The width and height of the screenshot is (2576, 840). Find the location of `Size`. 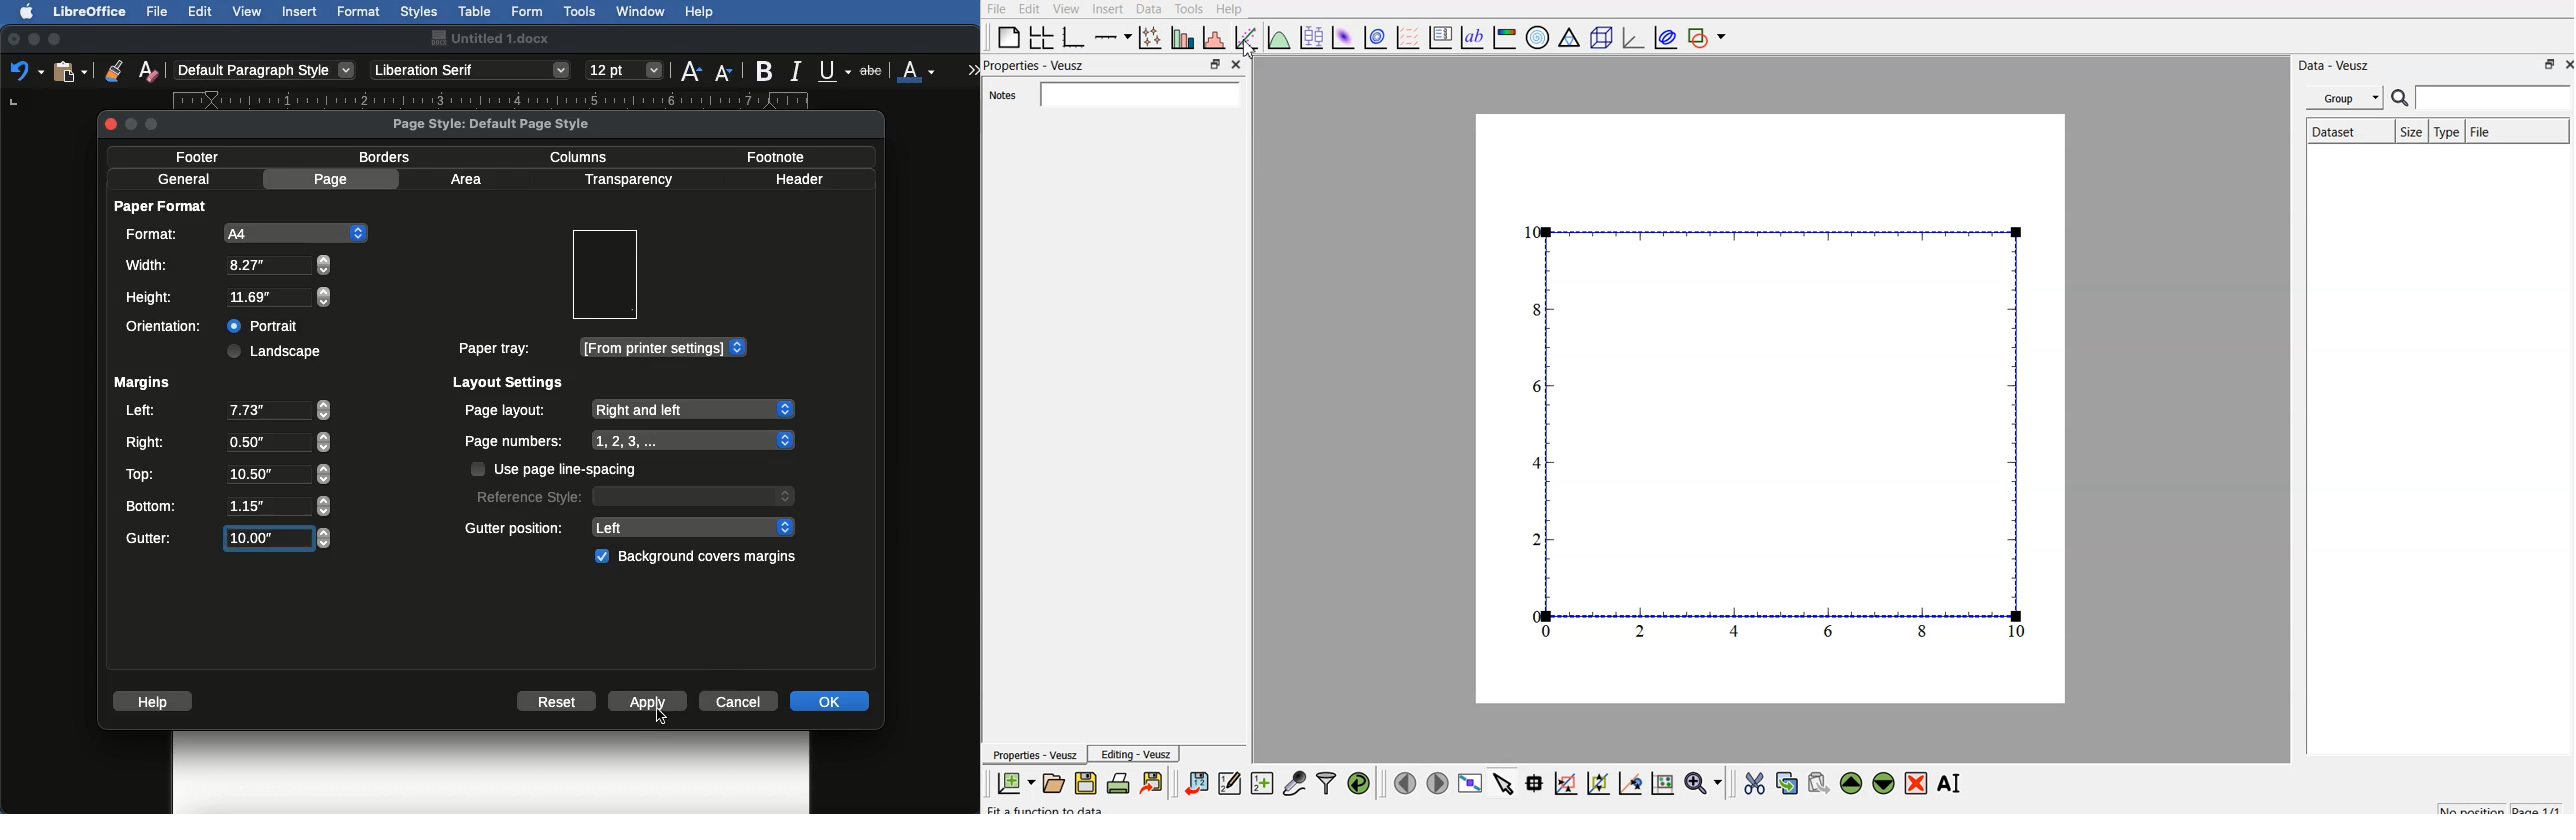

Size is located at coordinates (626, 71).